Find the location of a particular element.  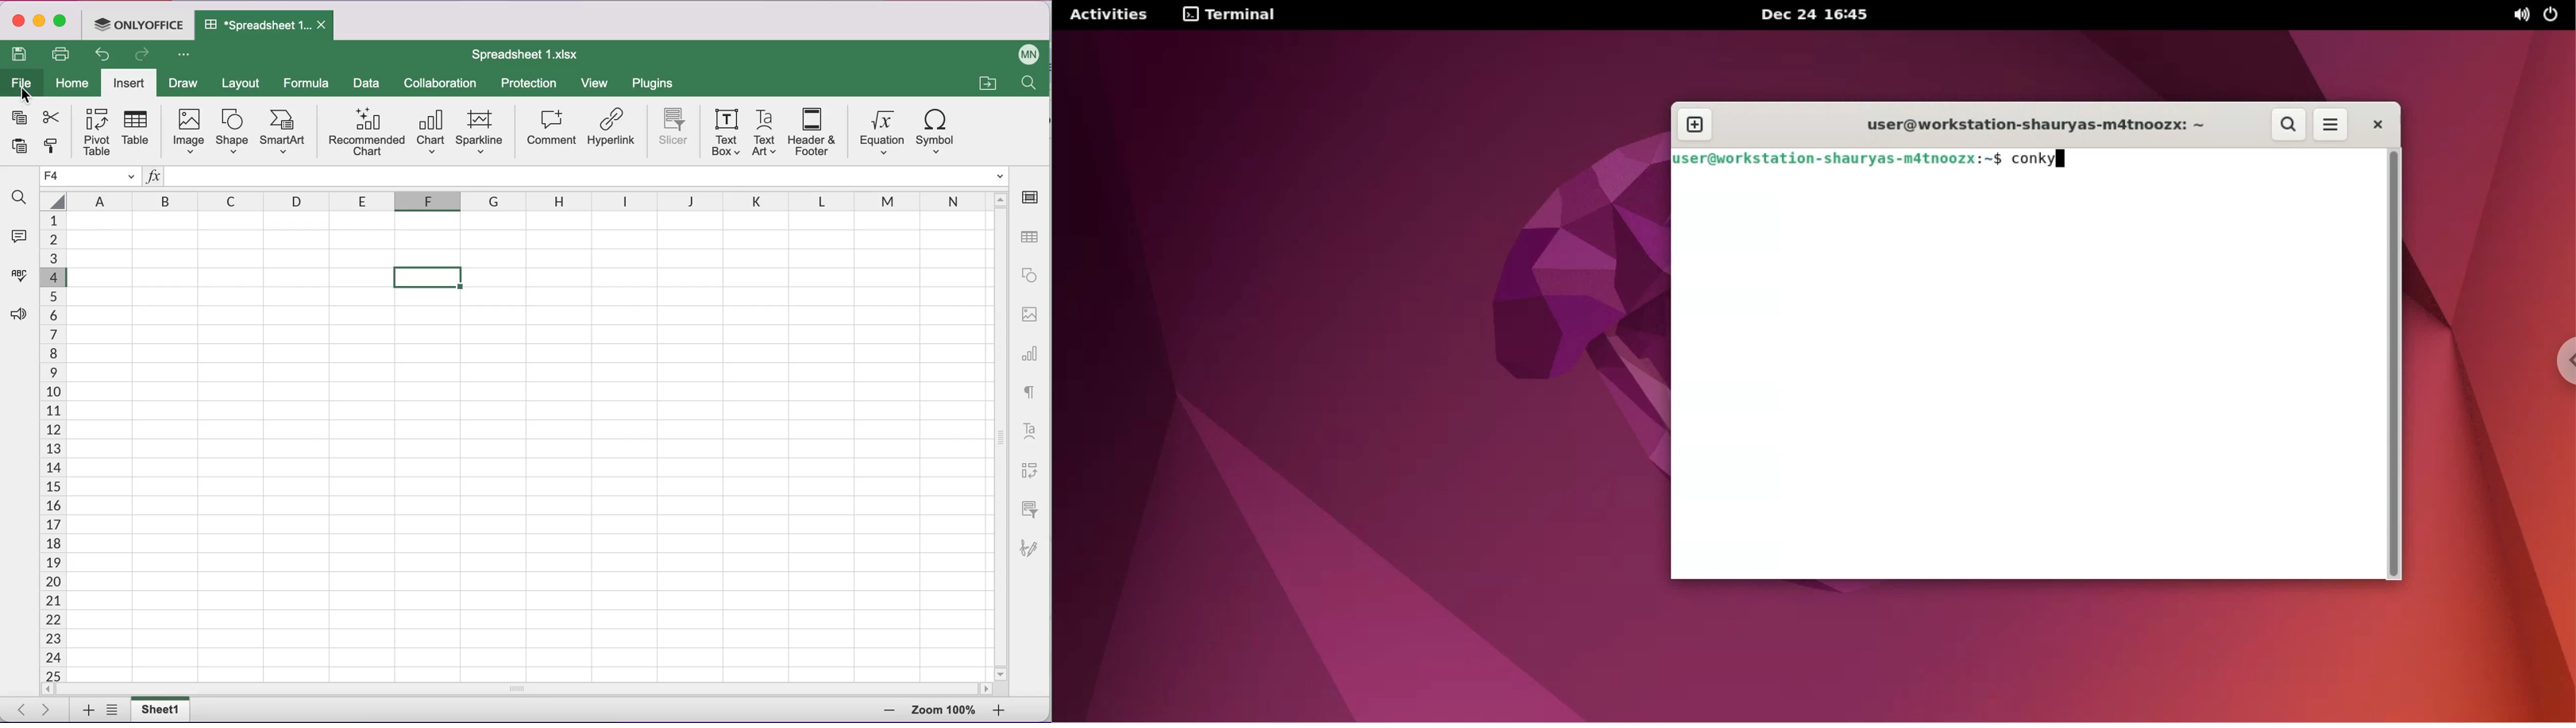

copy style is located at coordinates (52, 147).